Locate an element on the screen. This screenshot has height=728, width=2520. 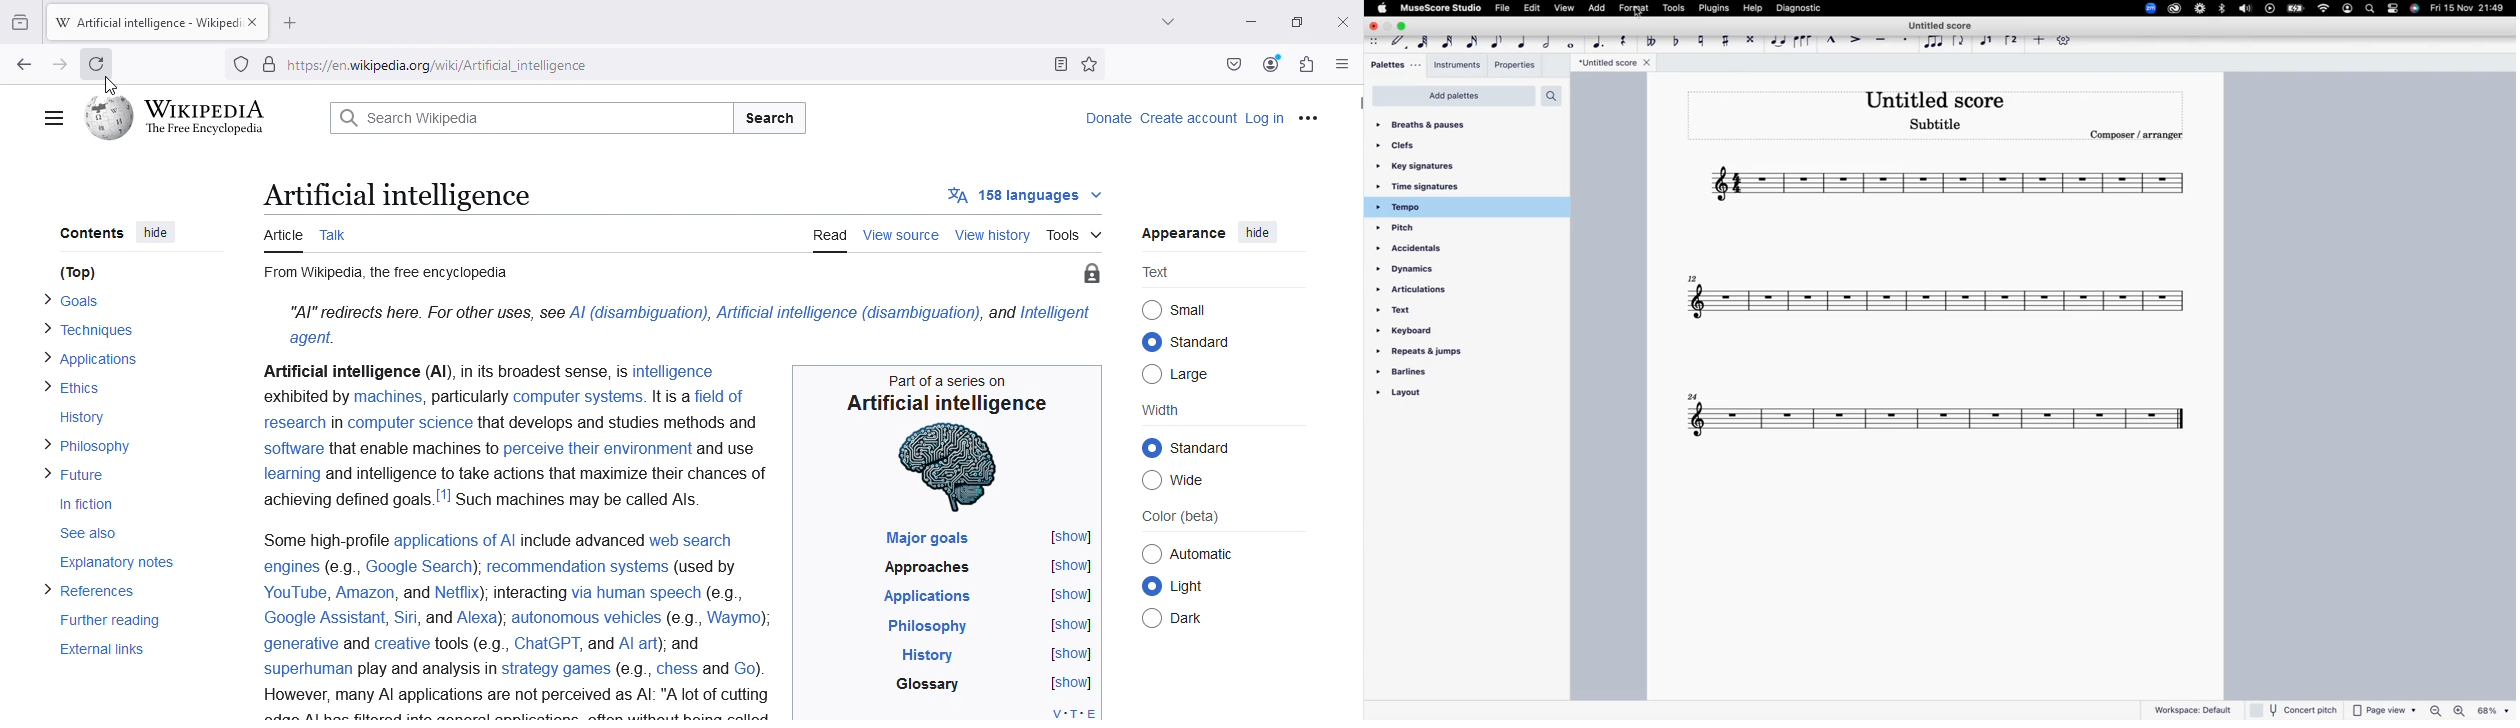
Refresh is located at coordinates (98, 64).